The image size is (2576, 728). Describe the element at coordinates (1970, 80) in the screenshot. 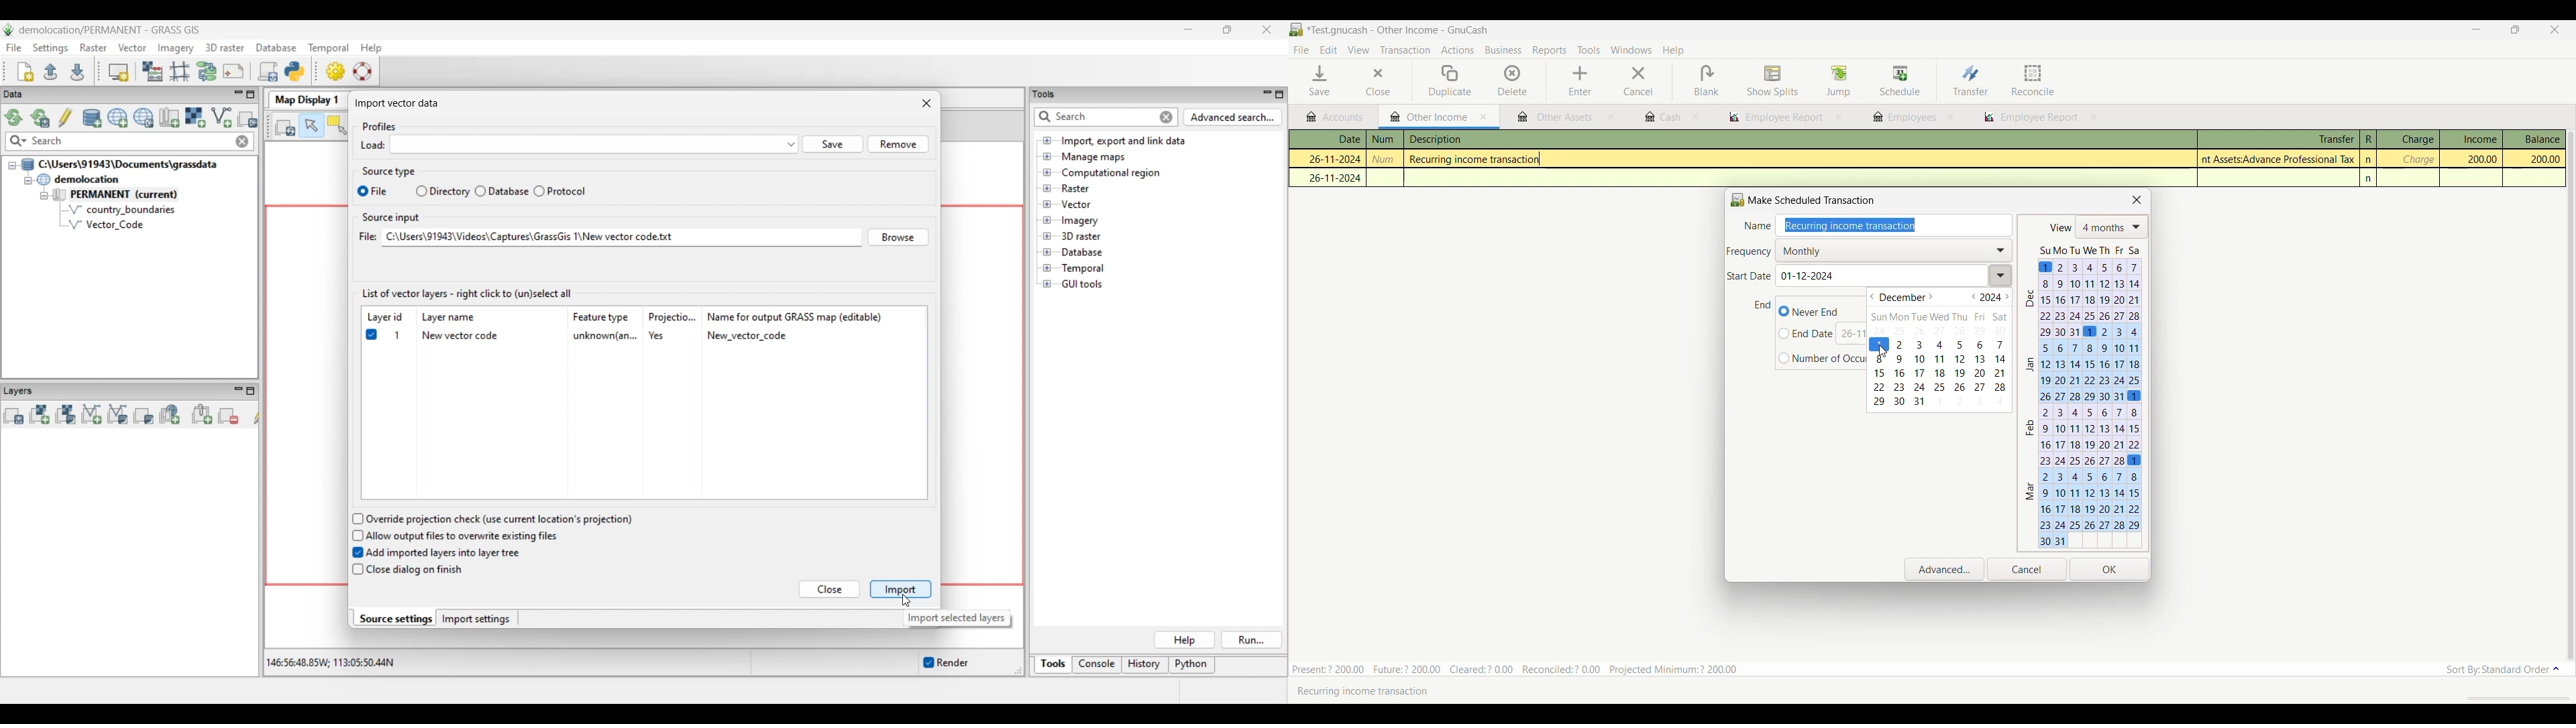

I see `Transfer` at that location.